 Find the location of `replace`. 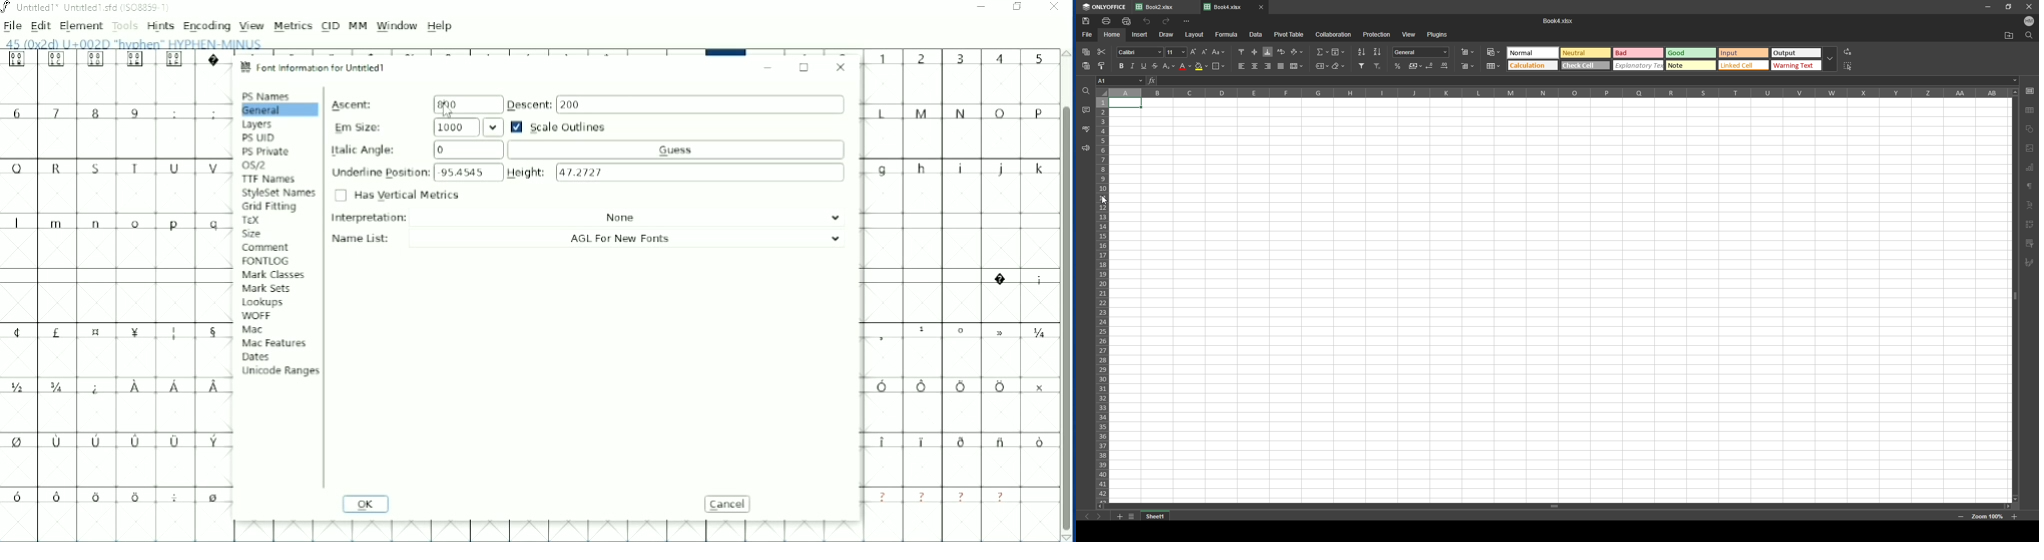

replace is located at coordinates (1848, 51).